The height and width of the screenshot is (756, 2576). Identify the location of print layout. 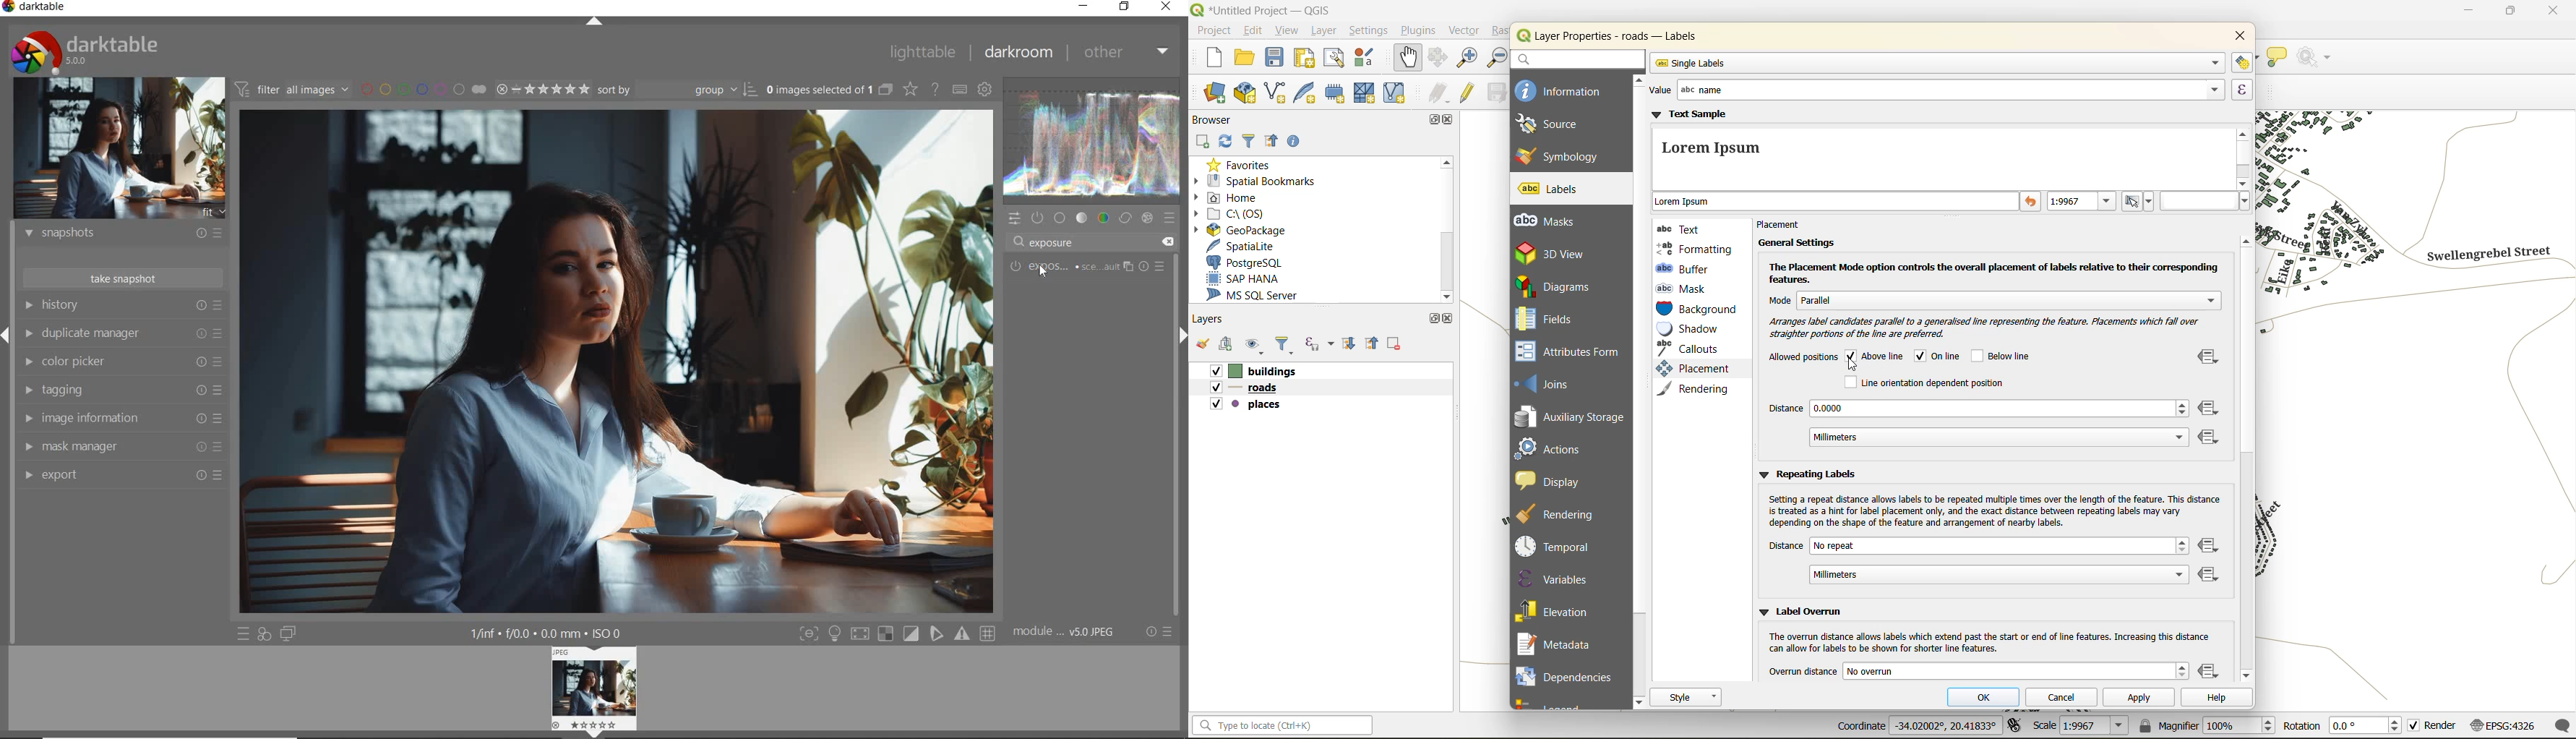
(1305, 59).